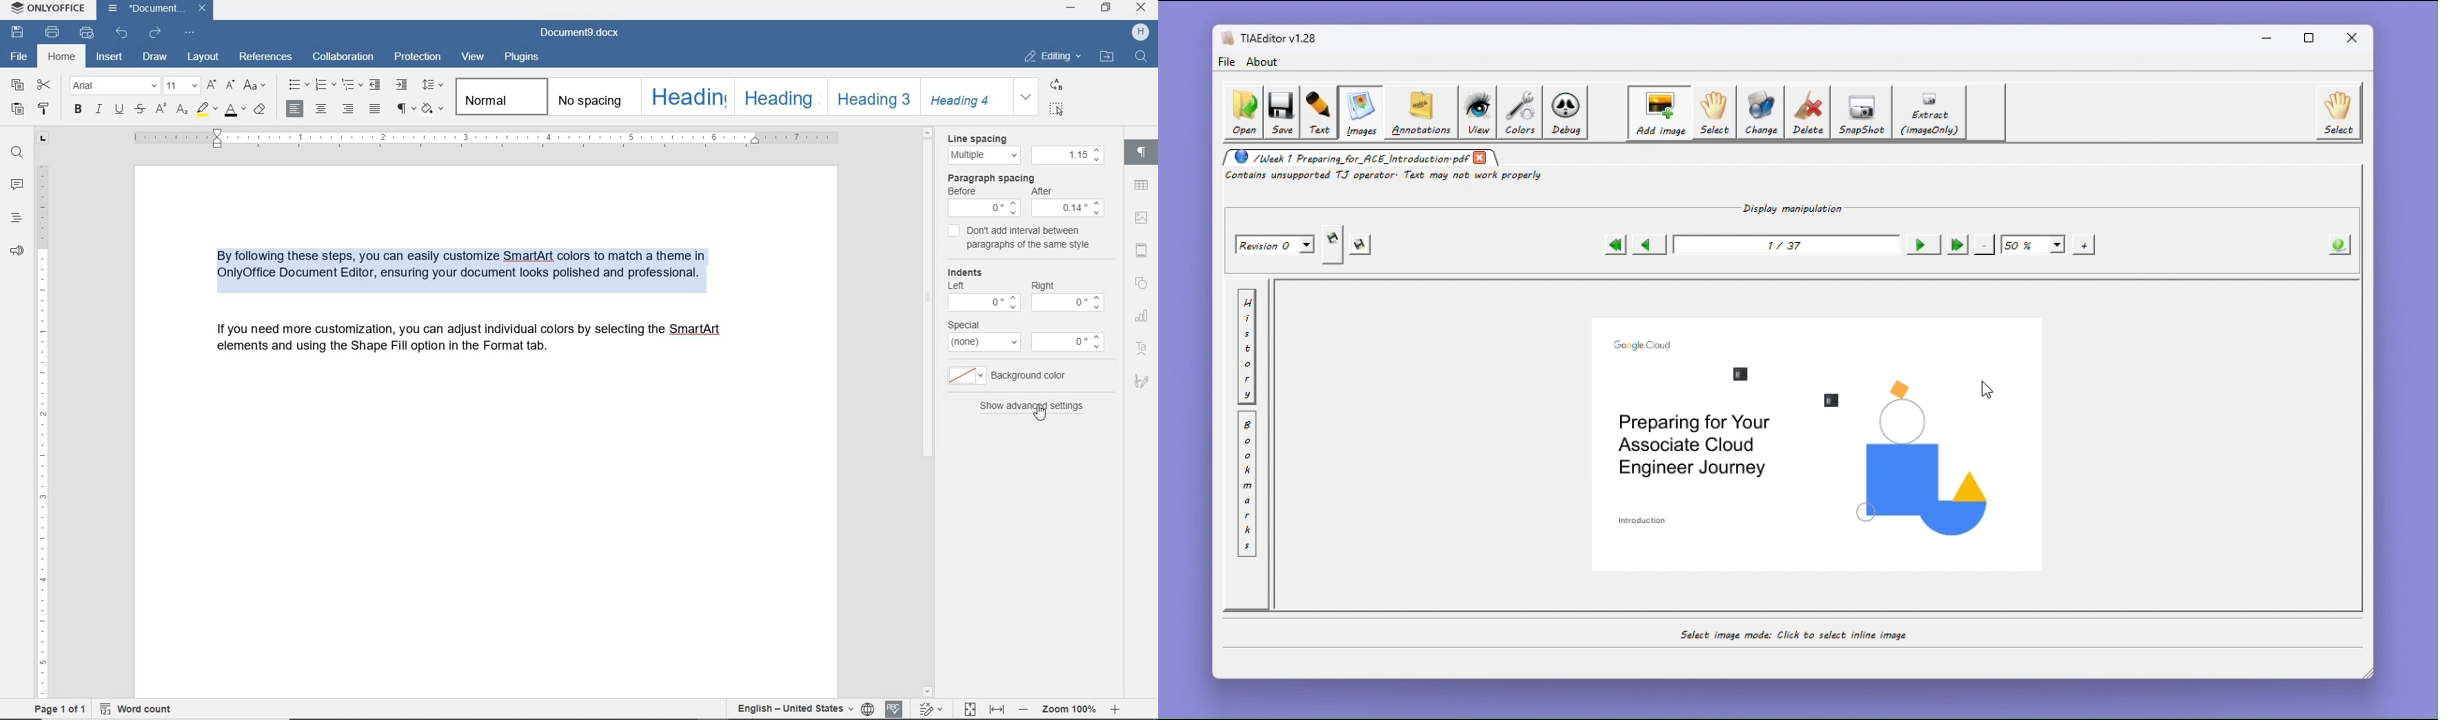 The width and height of the screenshot is (2464, 728). Describe the element at coordinates (1071, 710) in the screenshot. I see `zoom out or zoom in` at that location.